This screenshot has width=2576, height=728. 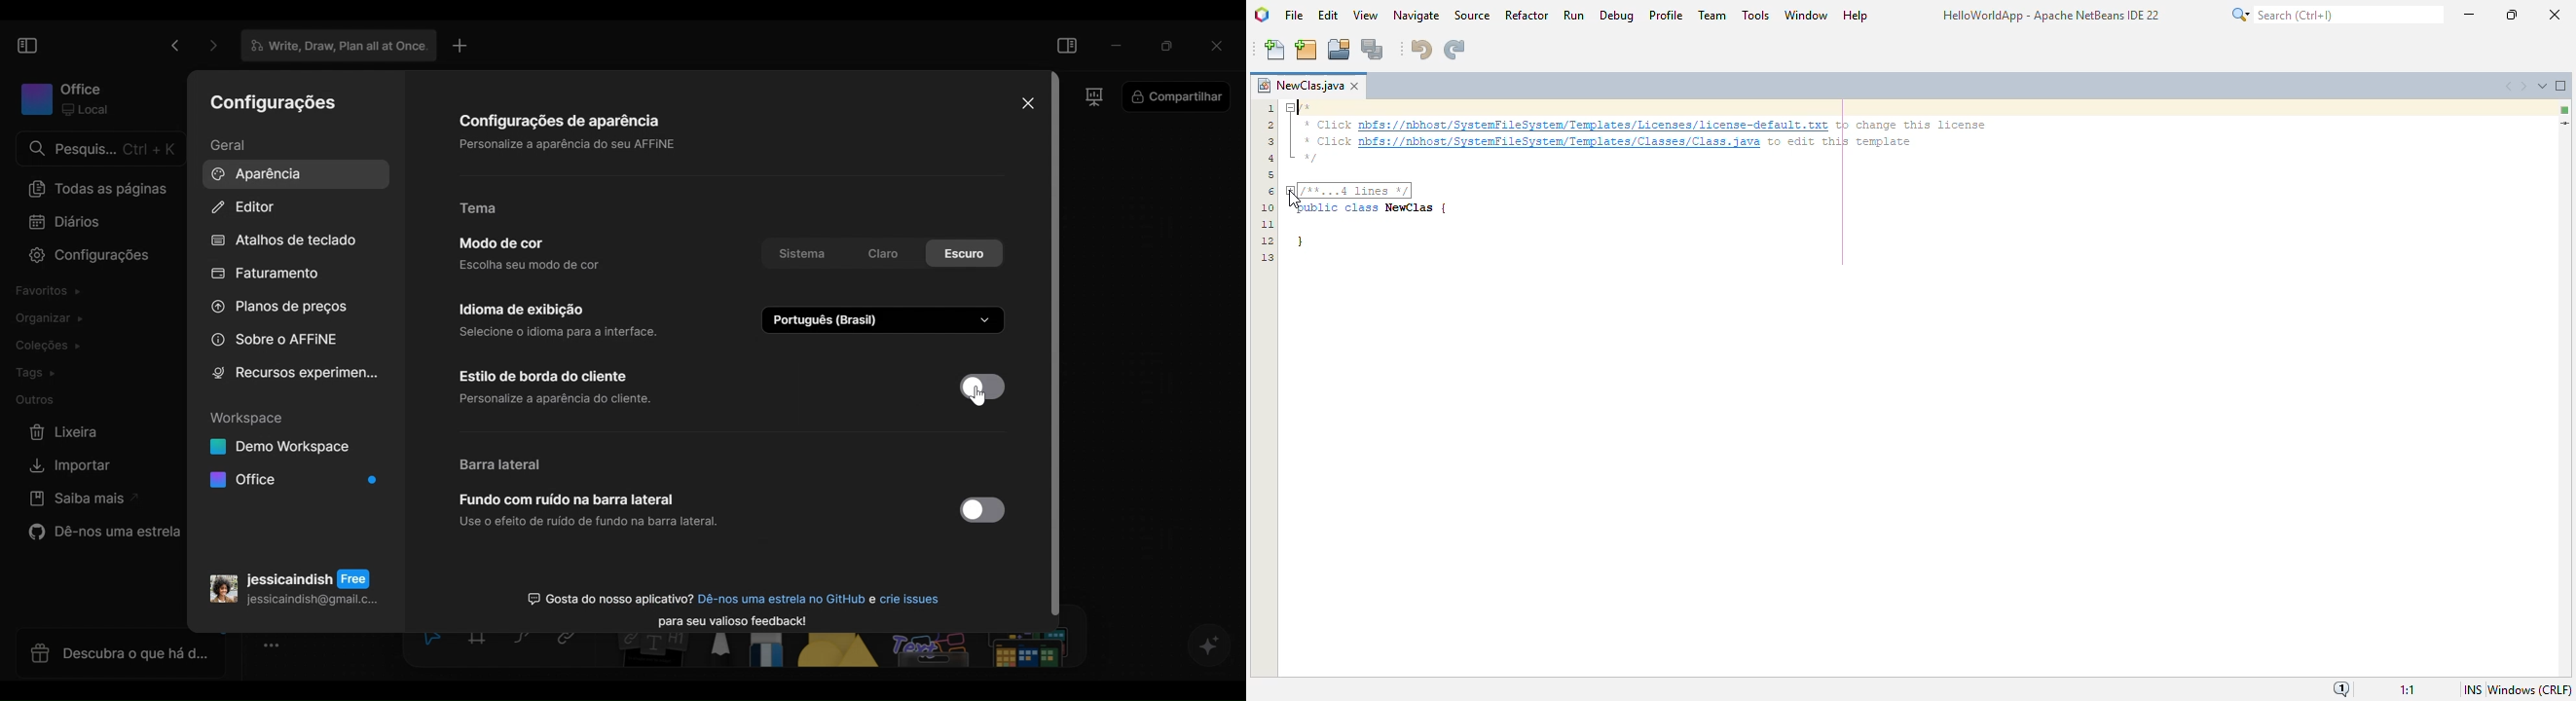 What do you see at coordinates (2561, 86) in the screenshot?
I see `maximize window` at bounding box center [2561, 86].